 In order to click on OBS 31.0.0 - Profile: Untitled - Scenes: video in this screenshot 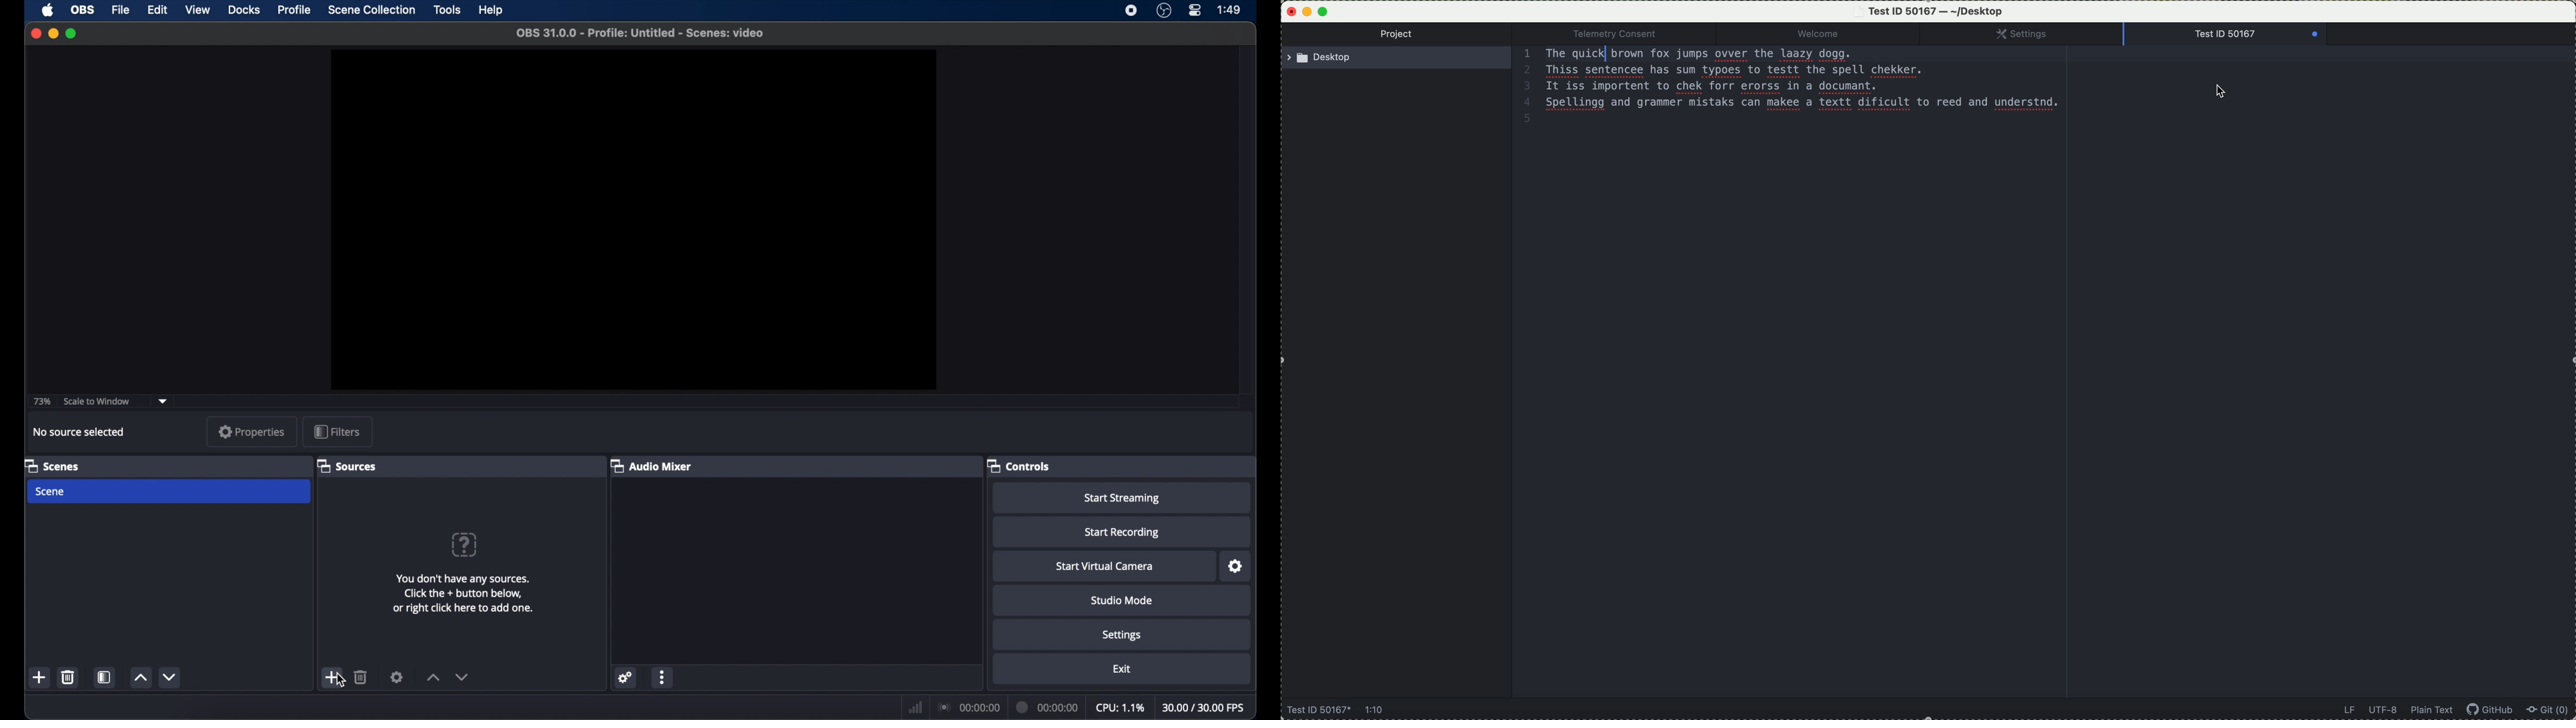, I will do `click(636, 31)`.